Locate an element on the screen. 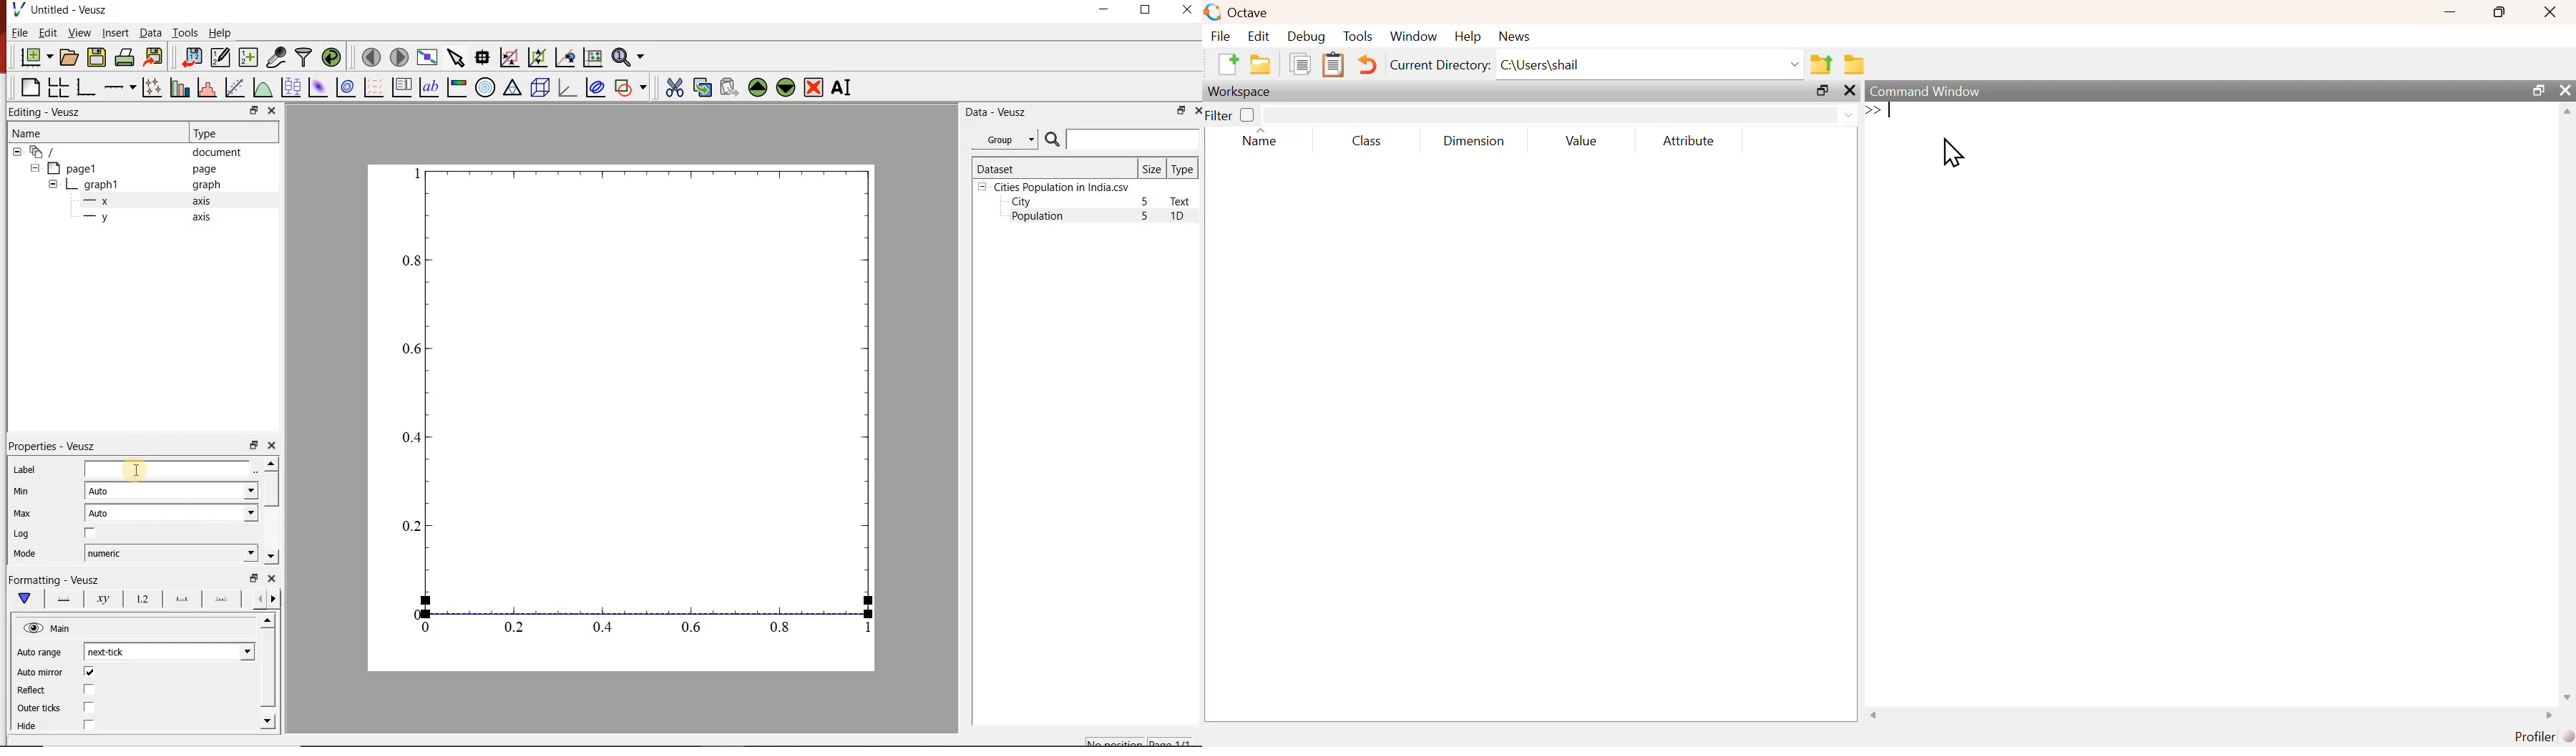  check/uncheck is located at coordinates (88, 727).